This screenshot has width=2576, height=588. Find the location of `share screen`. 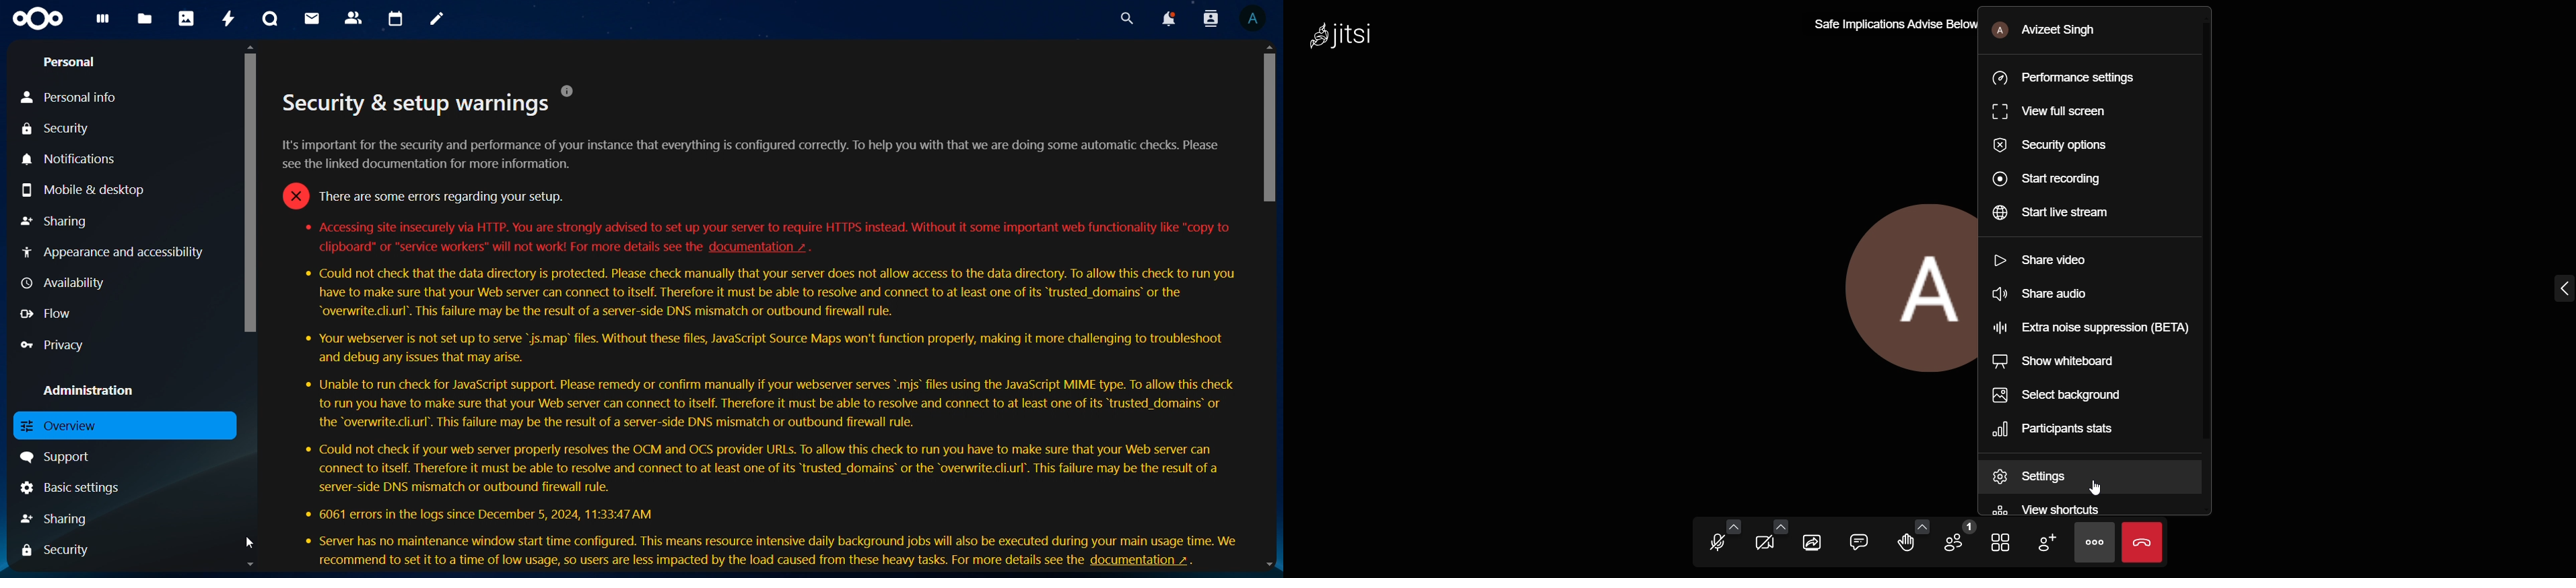

share screen is located at coordinates (1813, 542).